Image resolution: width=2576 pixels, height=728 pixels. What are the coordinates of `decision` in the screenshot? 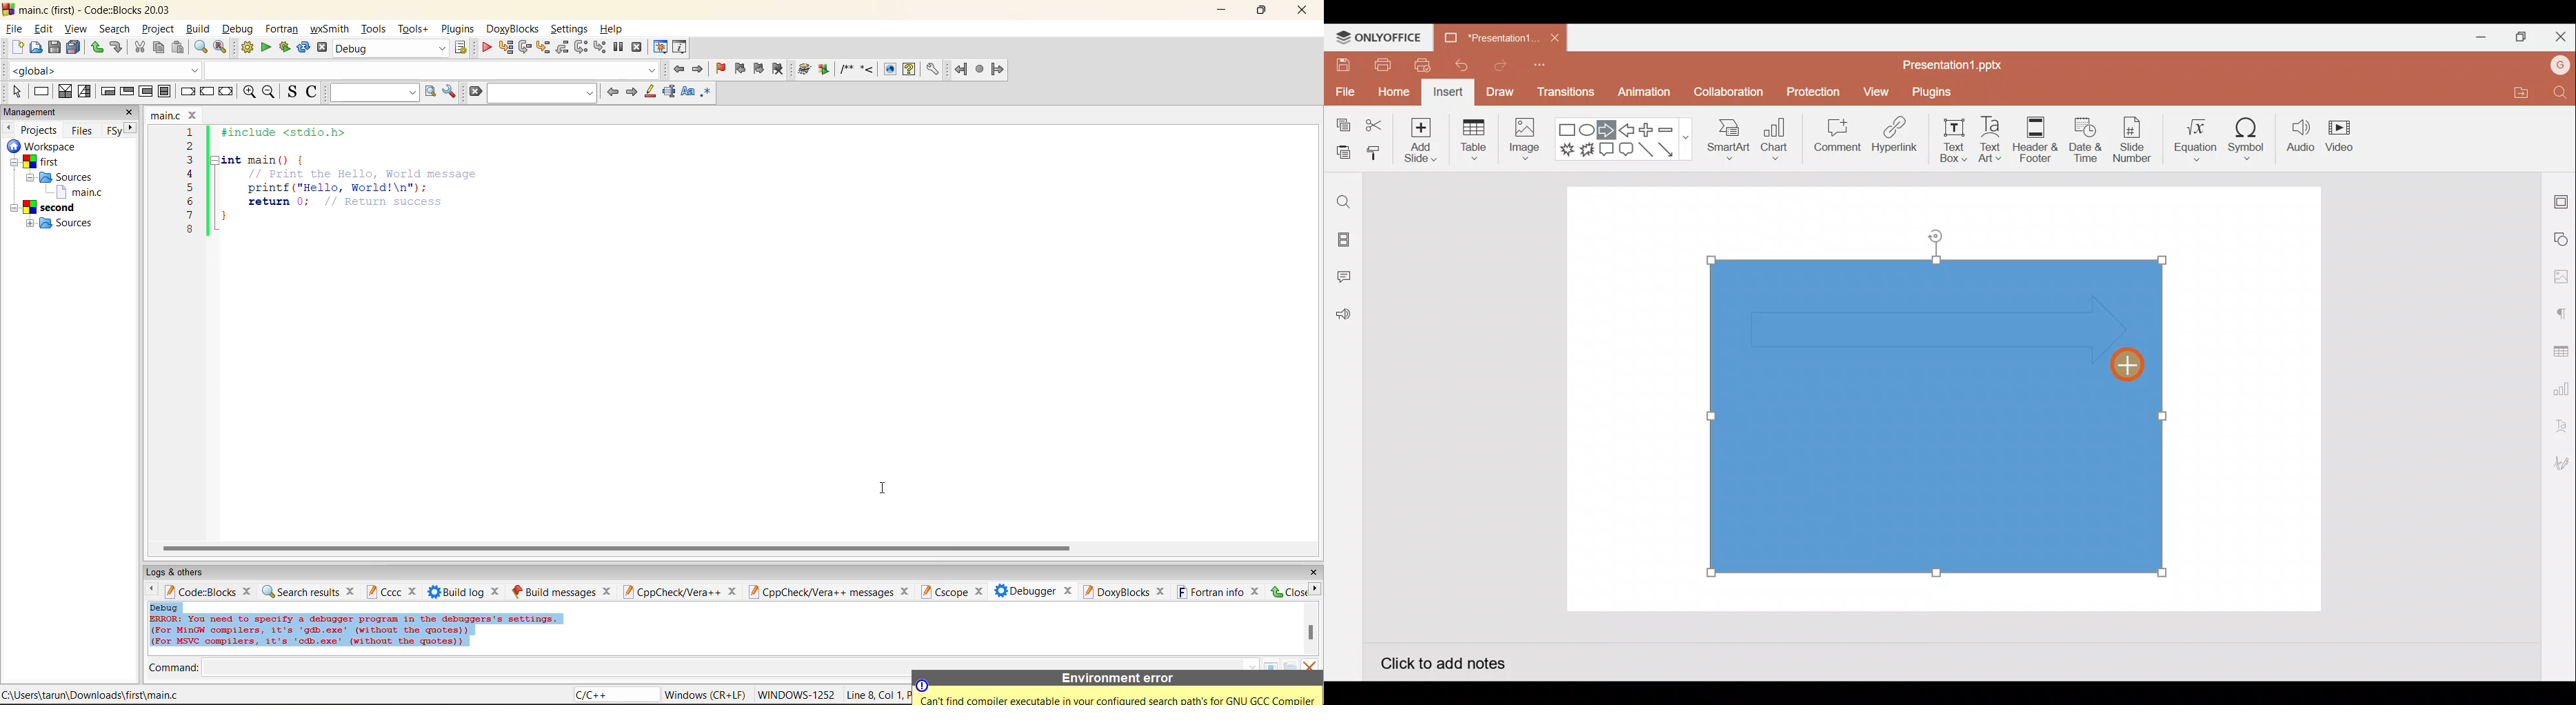 It's located at (64, 91).